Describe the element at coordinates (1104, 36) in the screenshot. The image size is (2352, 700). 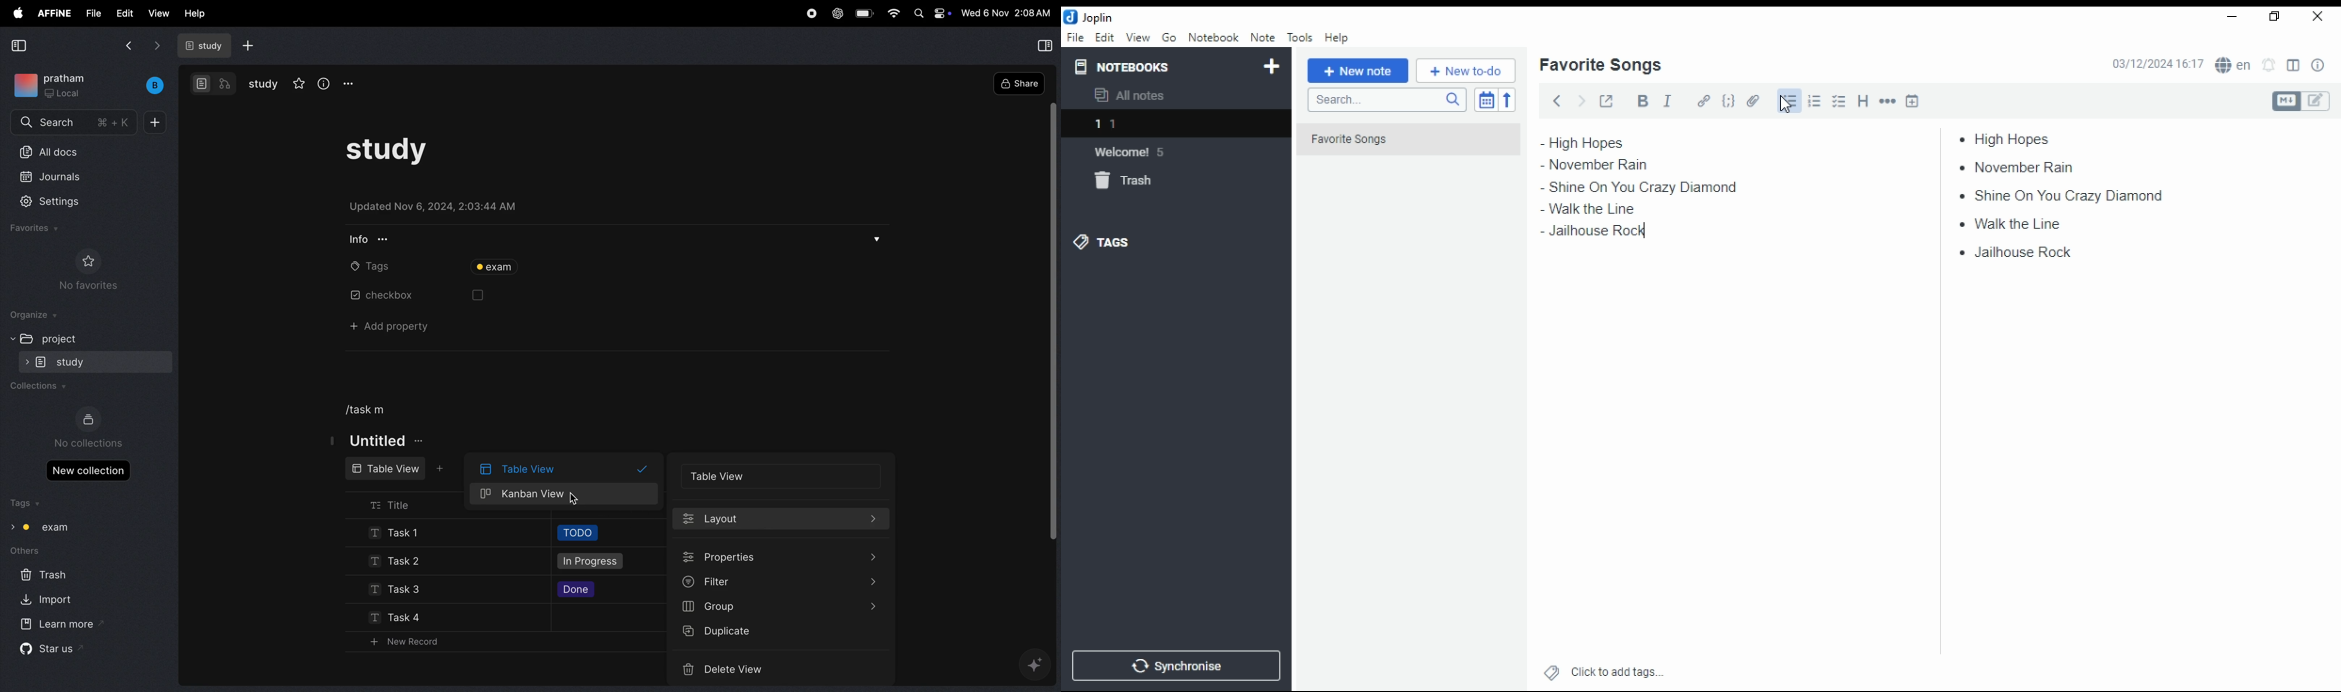
I see `edit` at that location.